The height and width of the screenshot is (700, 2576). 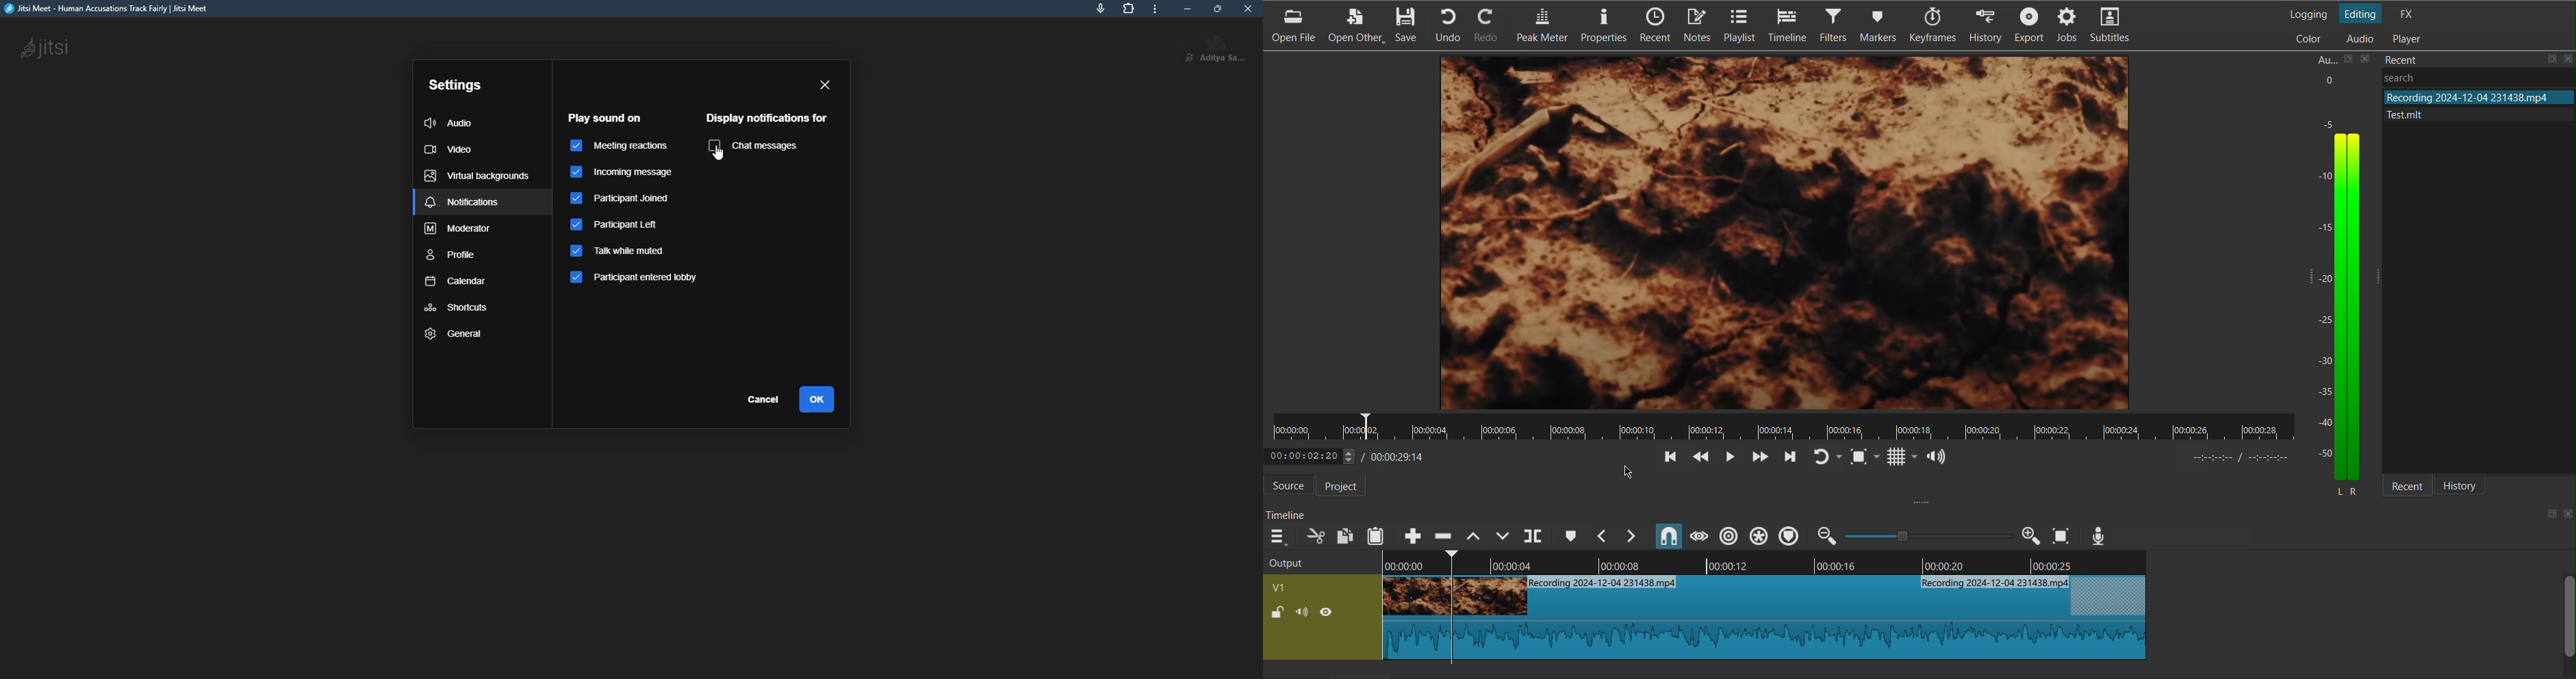 What do you see at coordinates (1503, 535) in the screenshot?
I see `Overwrite` at bounding box center [1503, 535].